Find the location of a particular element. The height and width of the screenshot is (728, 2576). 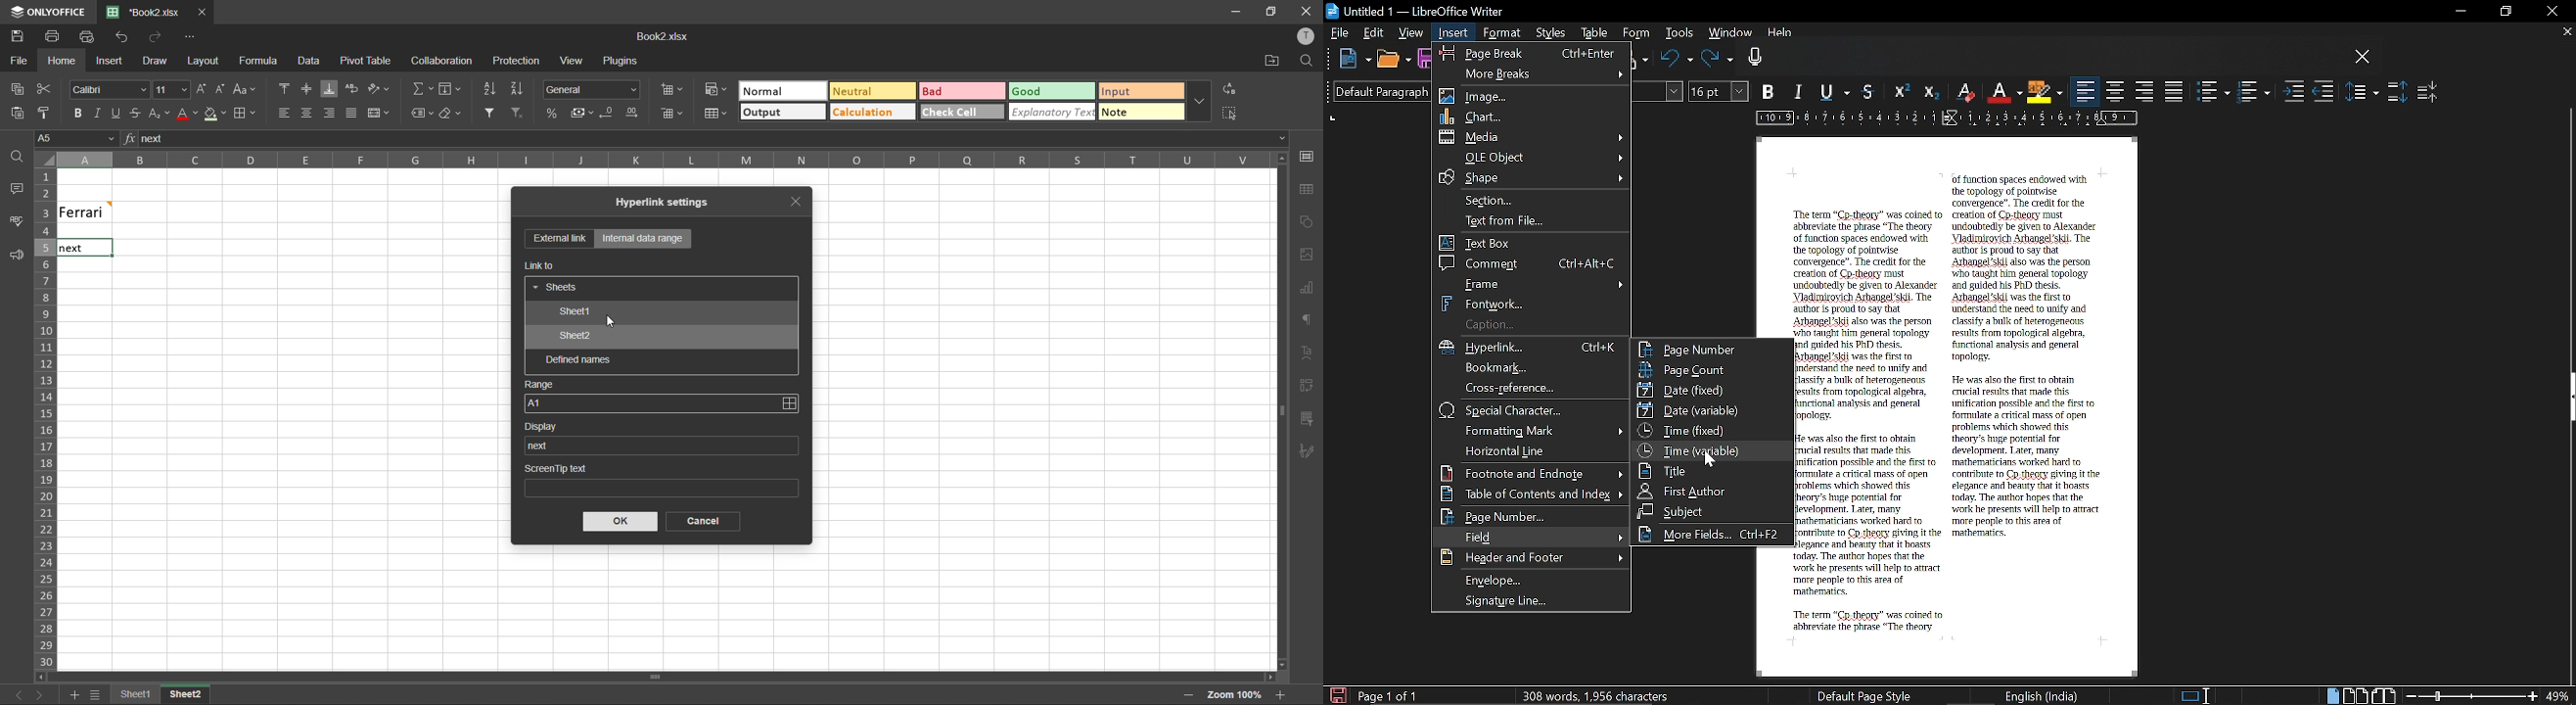

delete cells is located at coordinates (674, 113).